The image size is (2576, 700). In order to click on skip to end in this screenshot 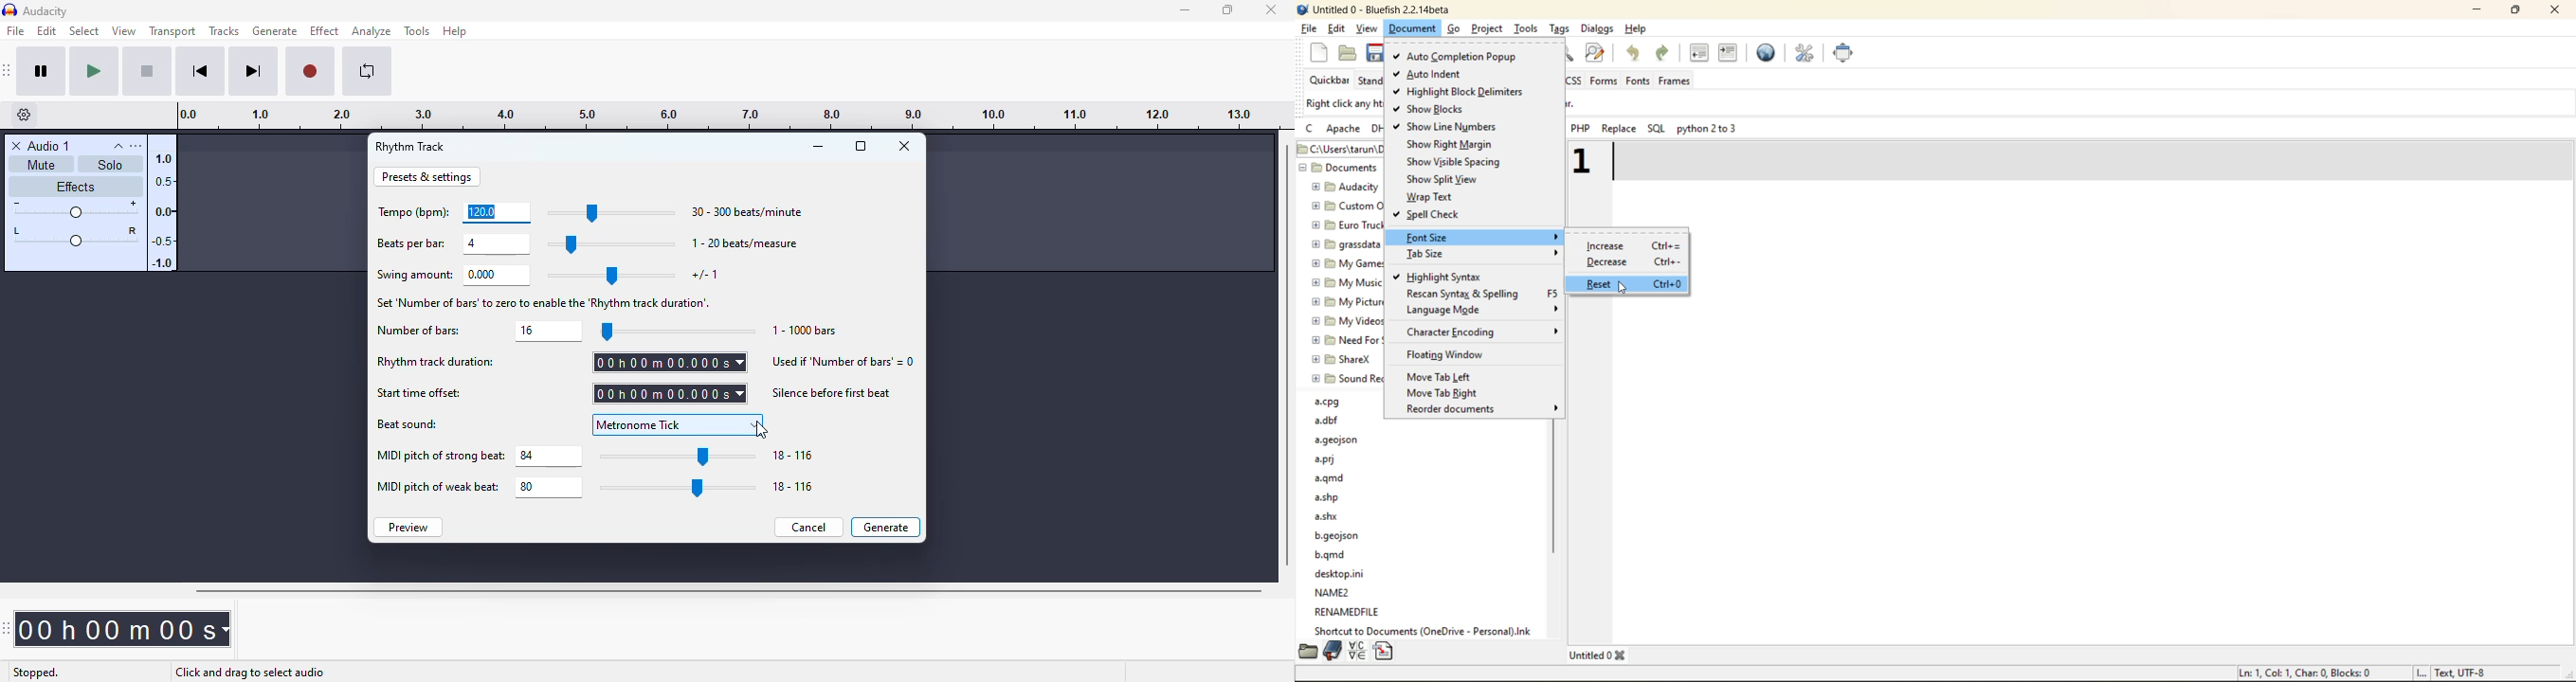, I will do `click(253, 72)`.